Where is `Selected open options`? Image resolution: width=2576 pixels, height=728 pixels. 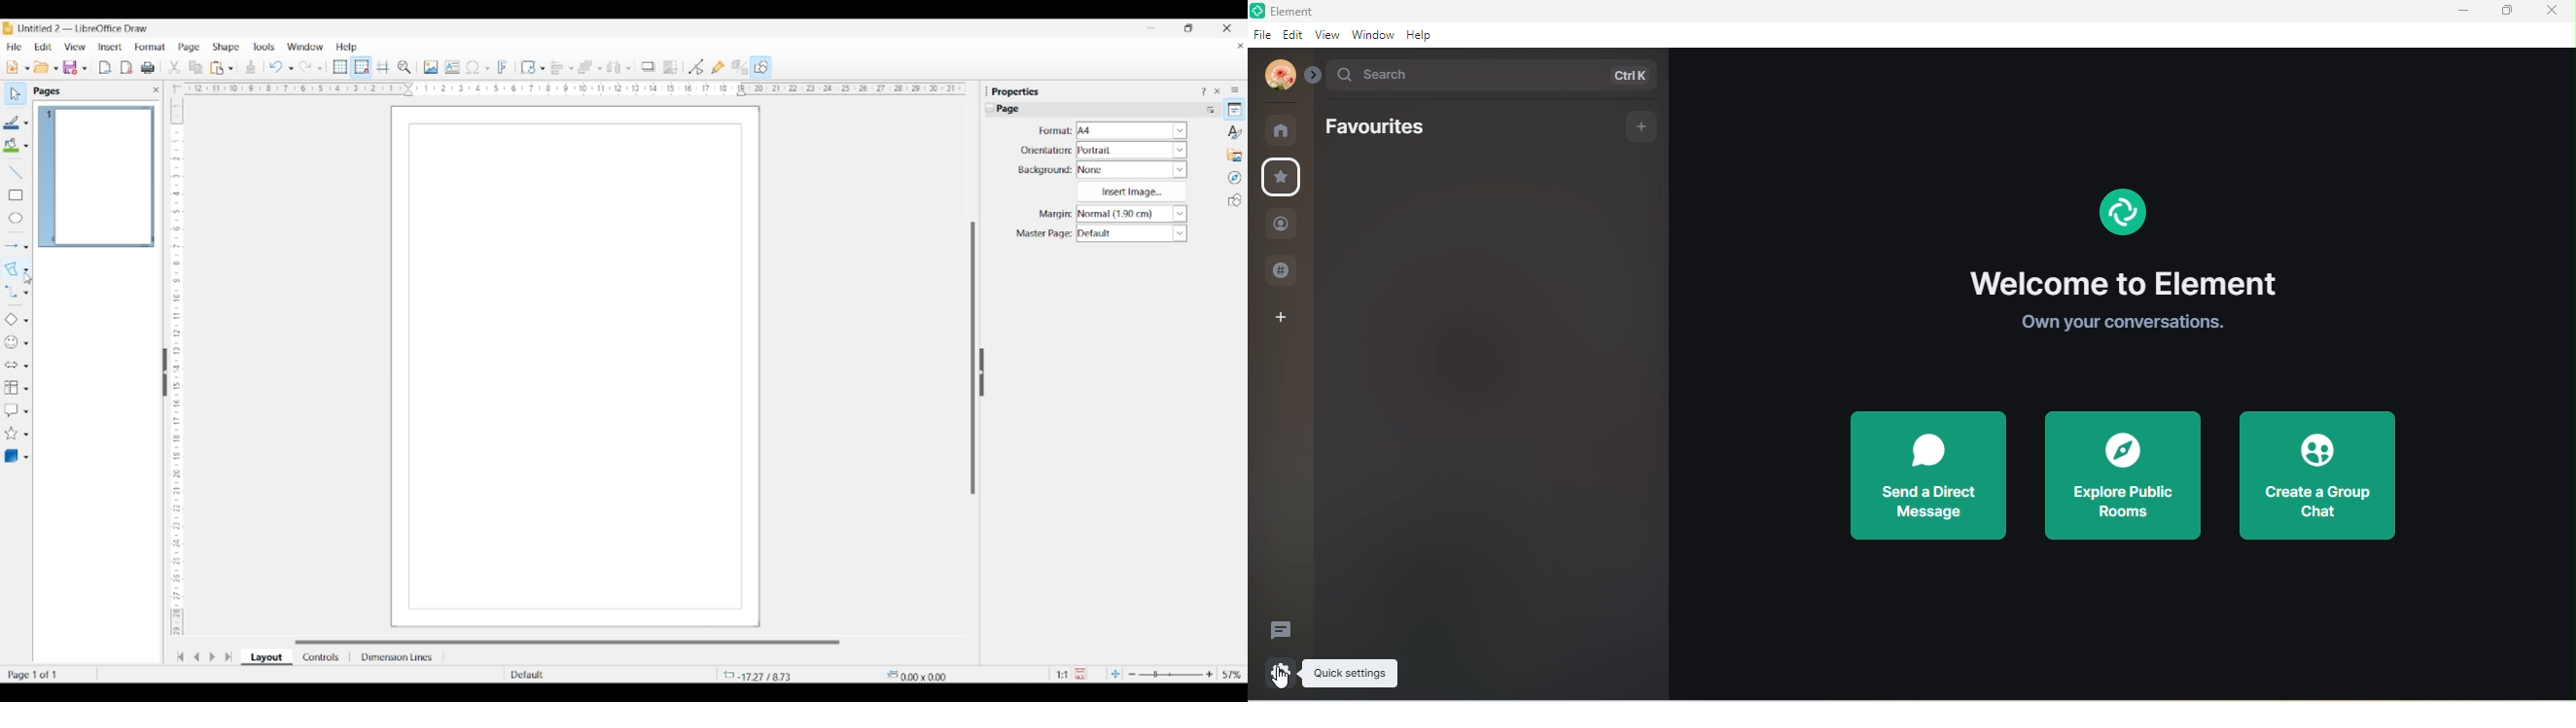
Selected open options is located at coordinates (42, 68).